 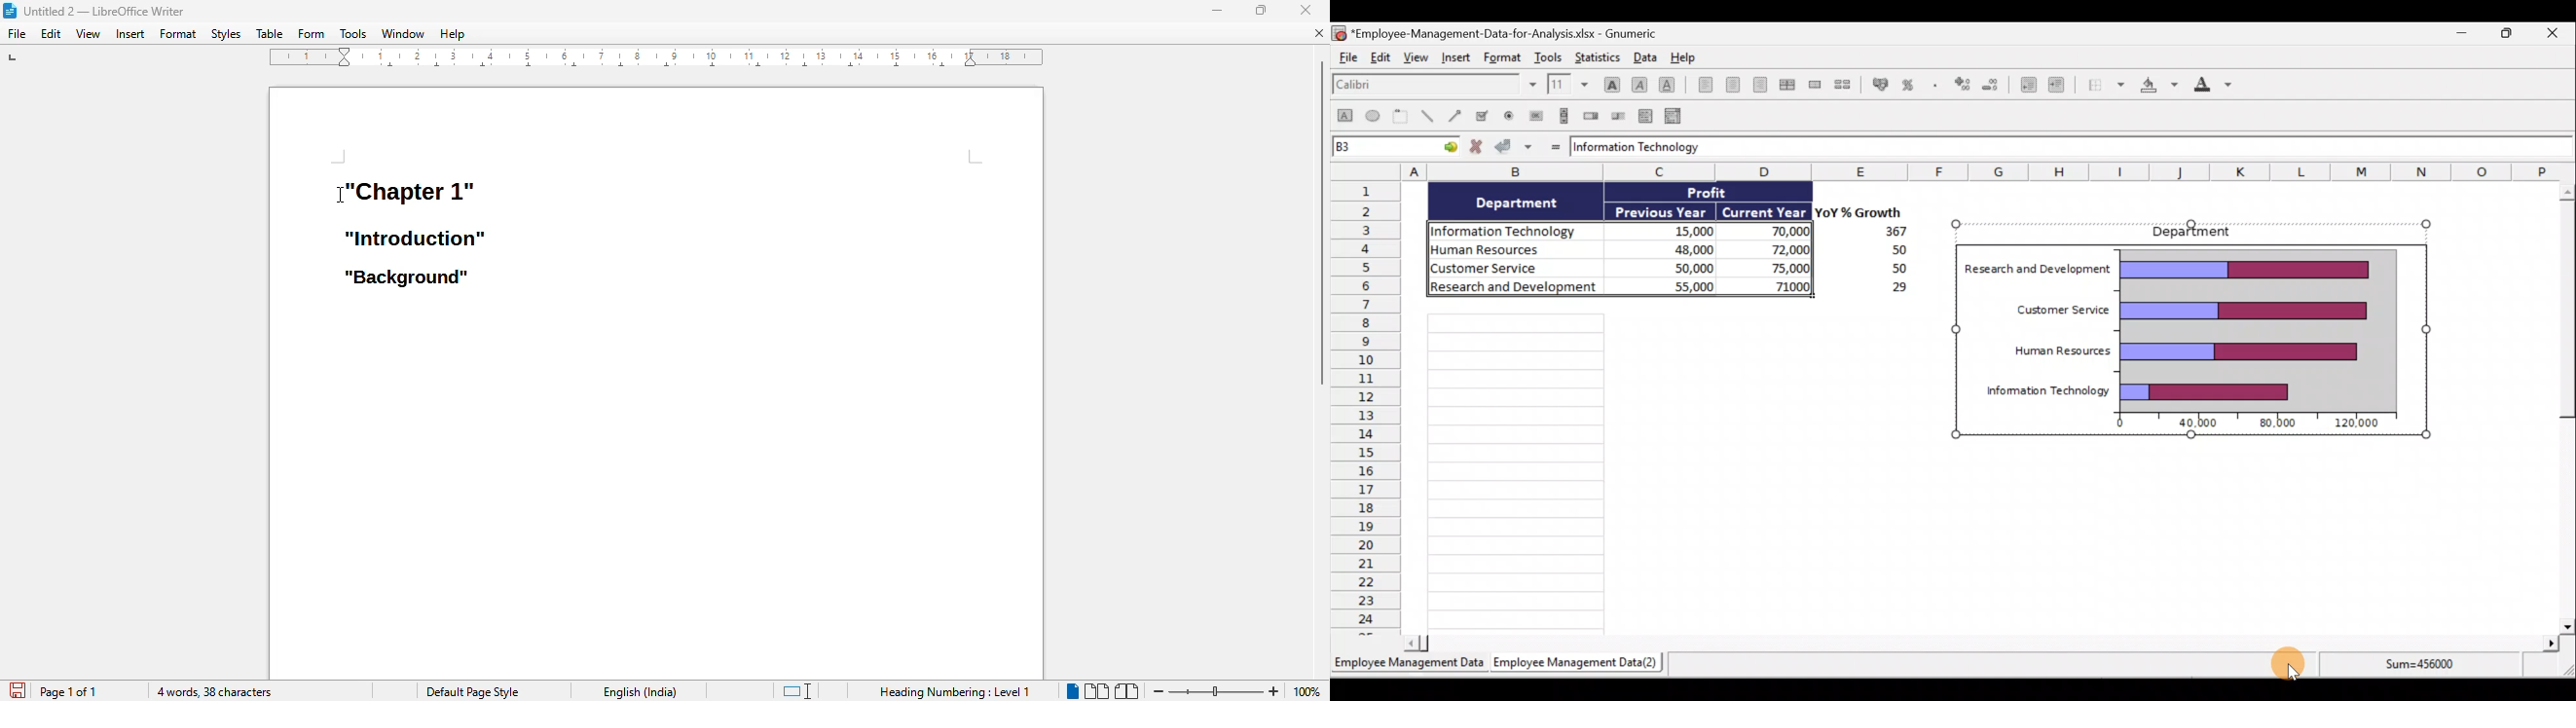 I want to click on Create a line object, so click(x=1427, y=117).